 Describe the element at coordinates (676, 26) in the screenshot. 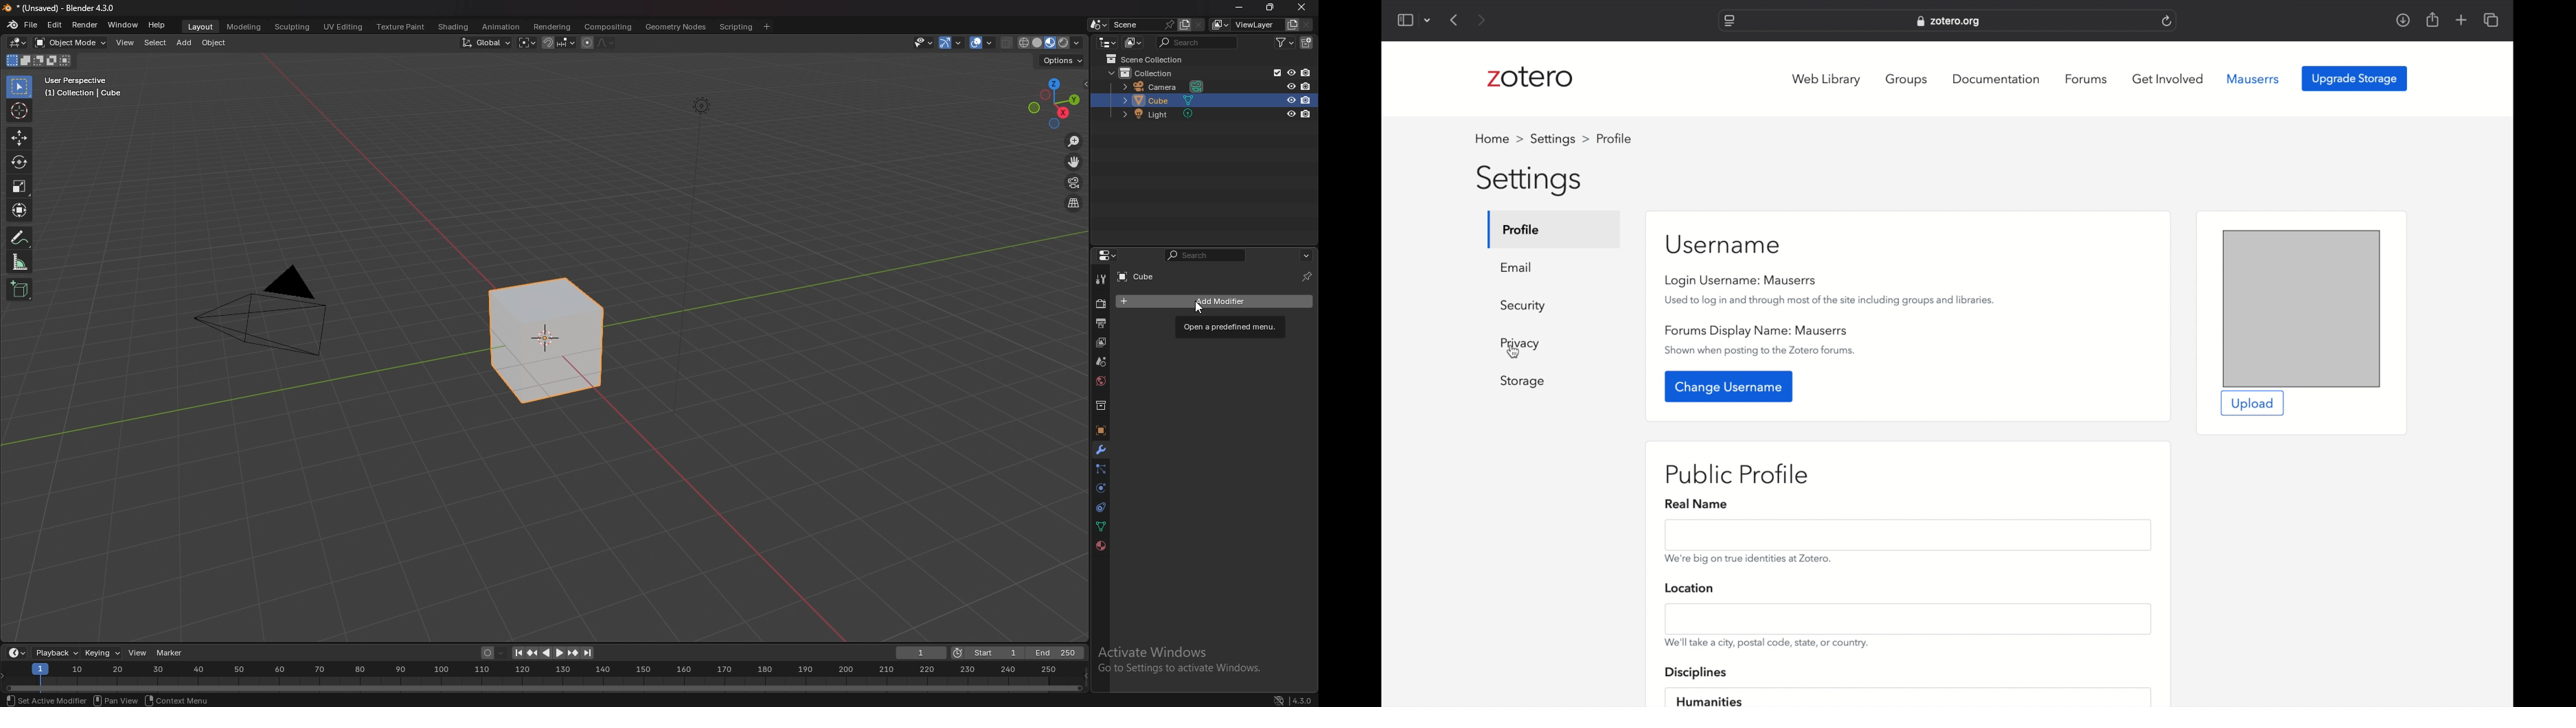

I see `geometry nodes` at that location.